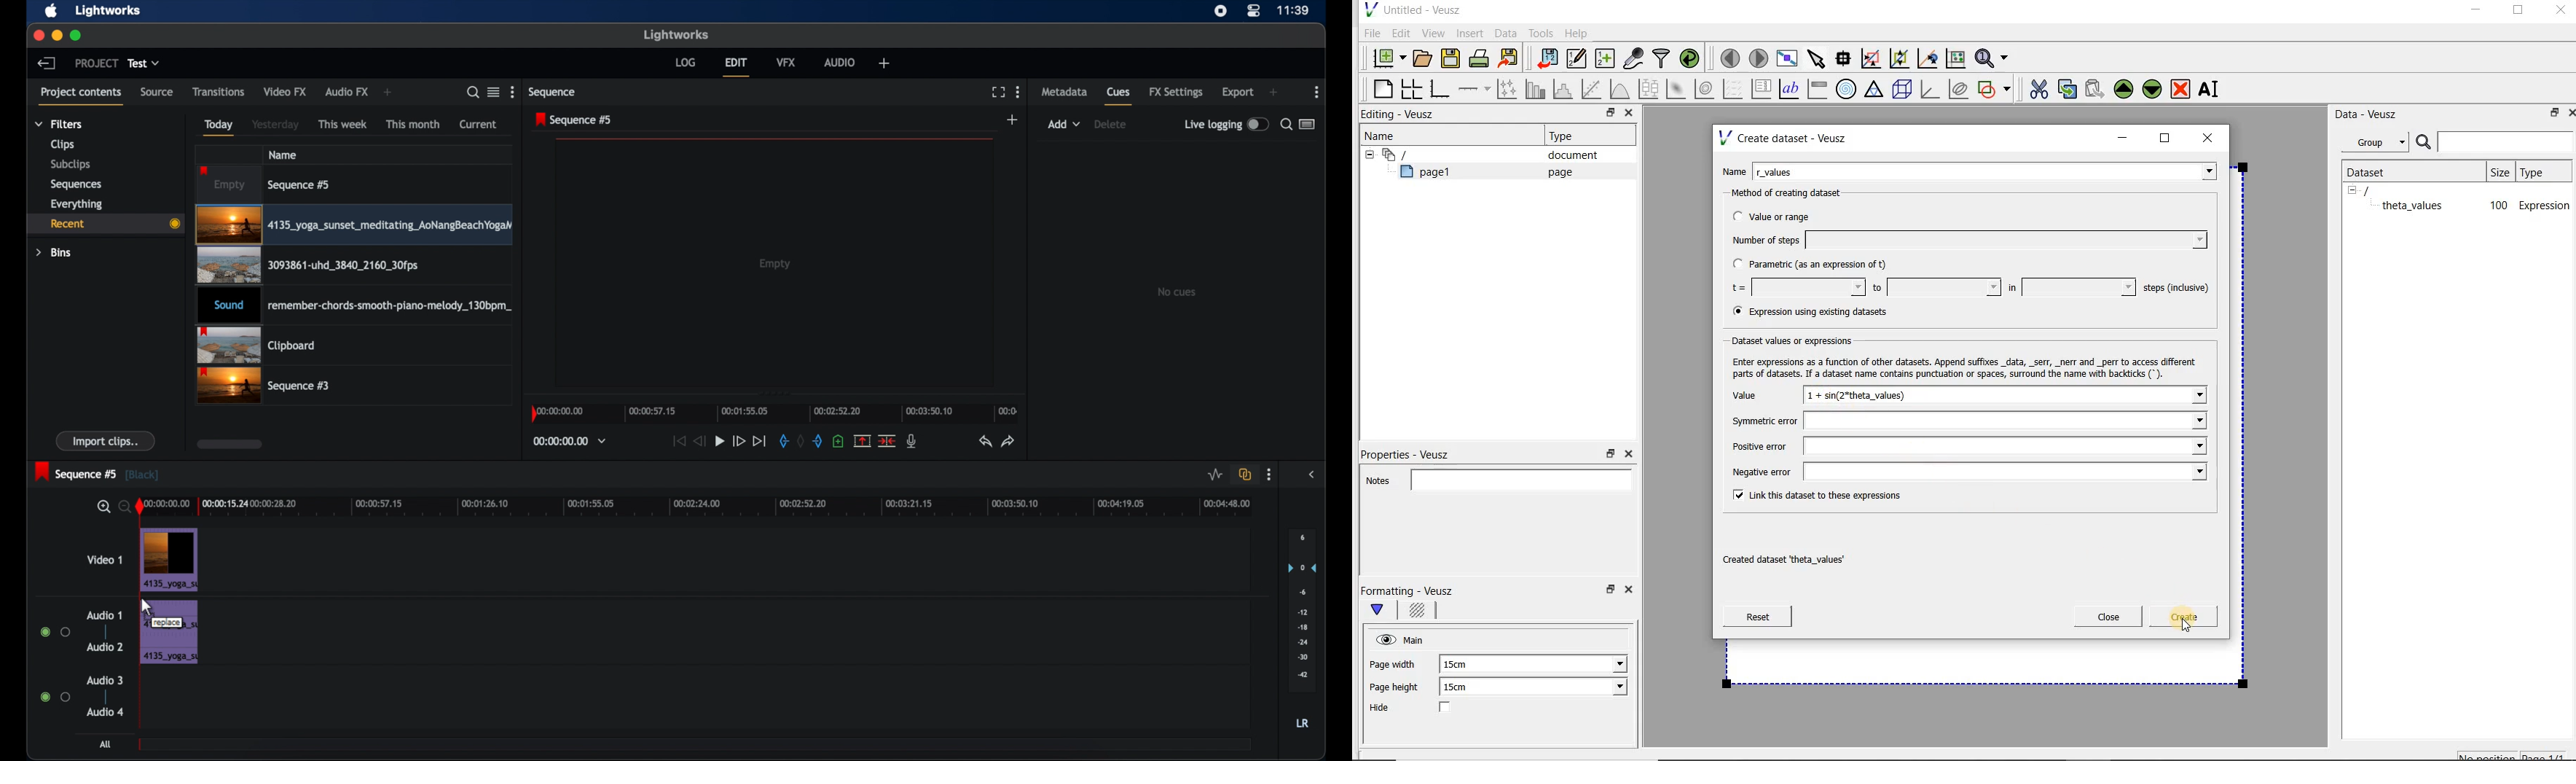 The height and width of the screenshot is (784, 2576). Describe the element at coordinates (75, 185) in the screenshot. I see `sequences` at that location.